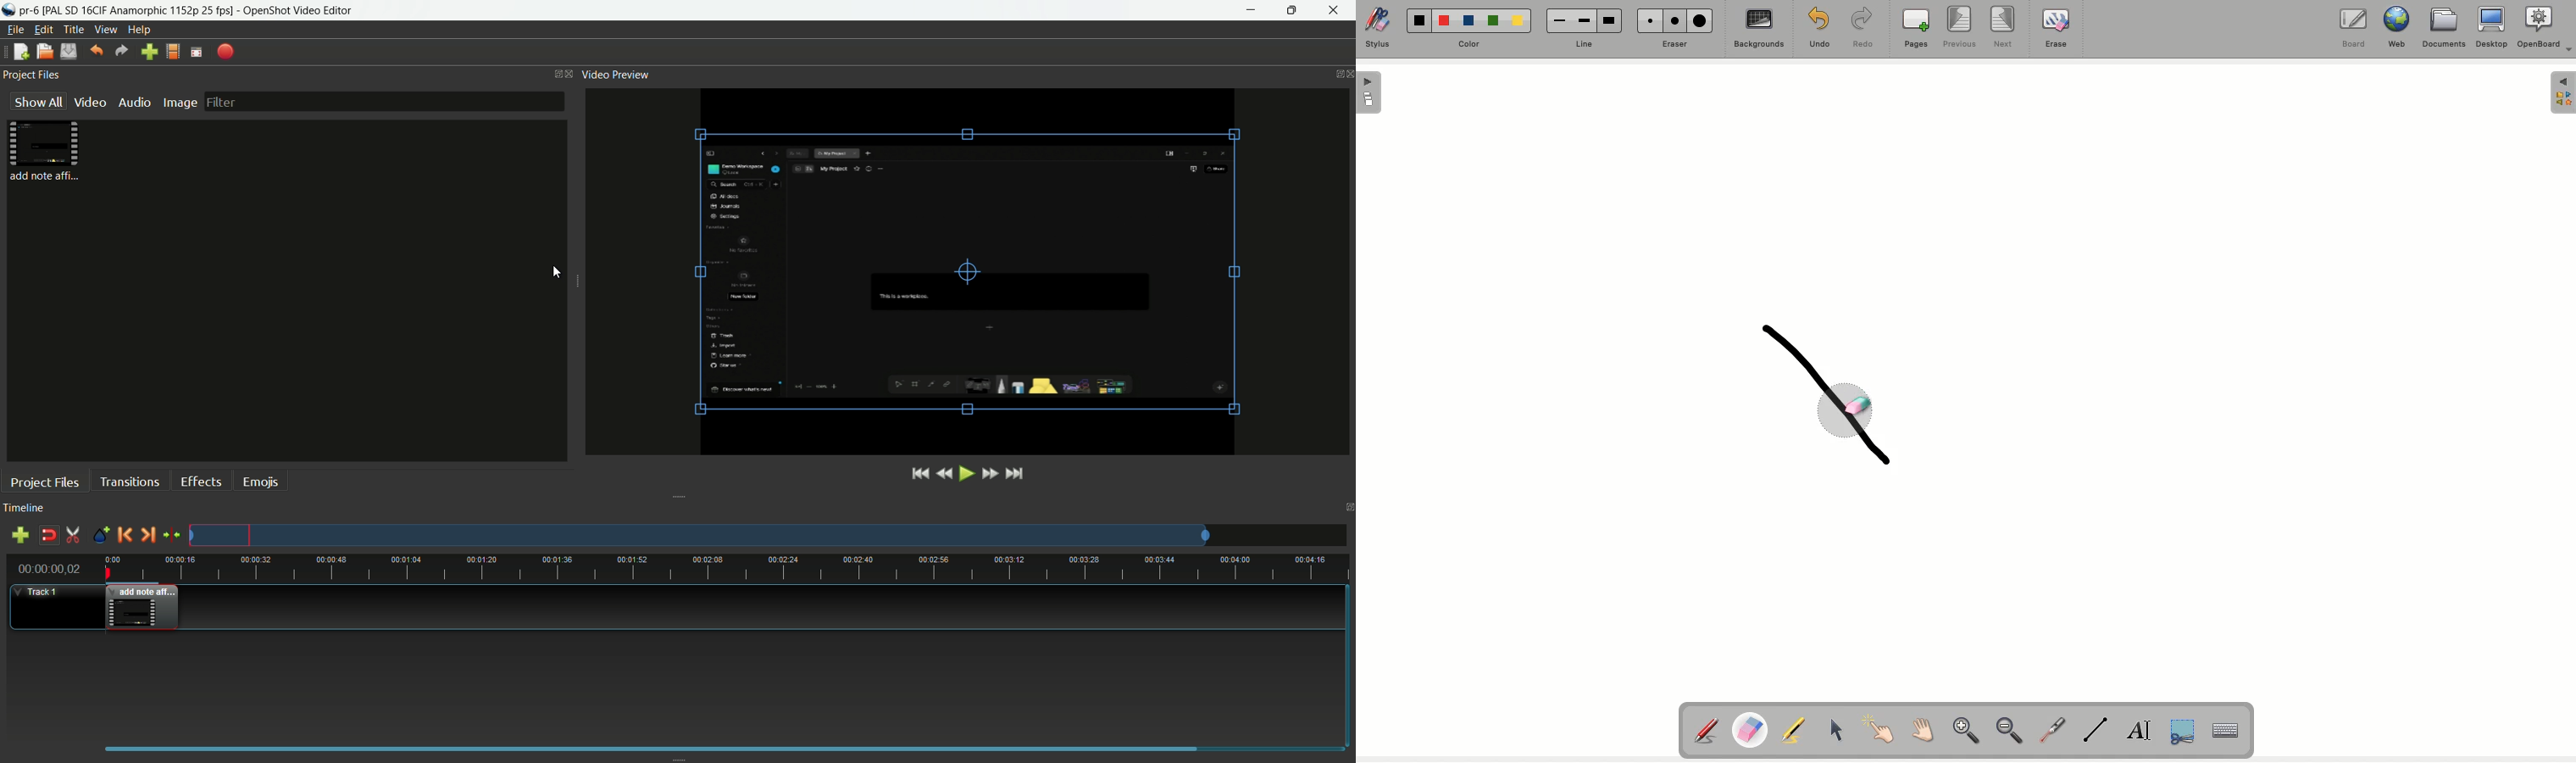  What do you see at coordinates (105, 30) in the screenshot?
I see `view menu` at bounding box center [105, 30].